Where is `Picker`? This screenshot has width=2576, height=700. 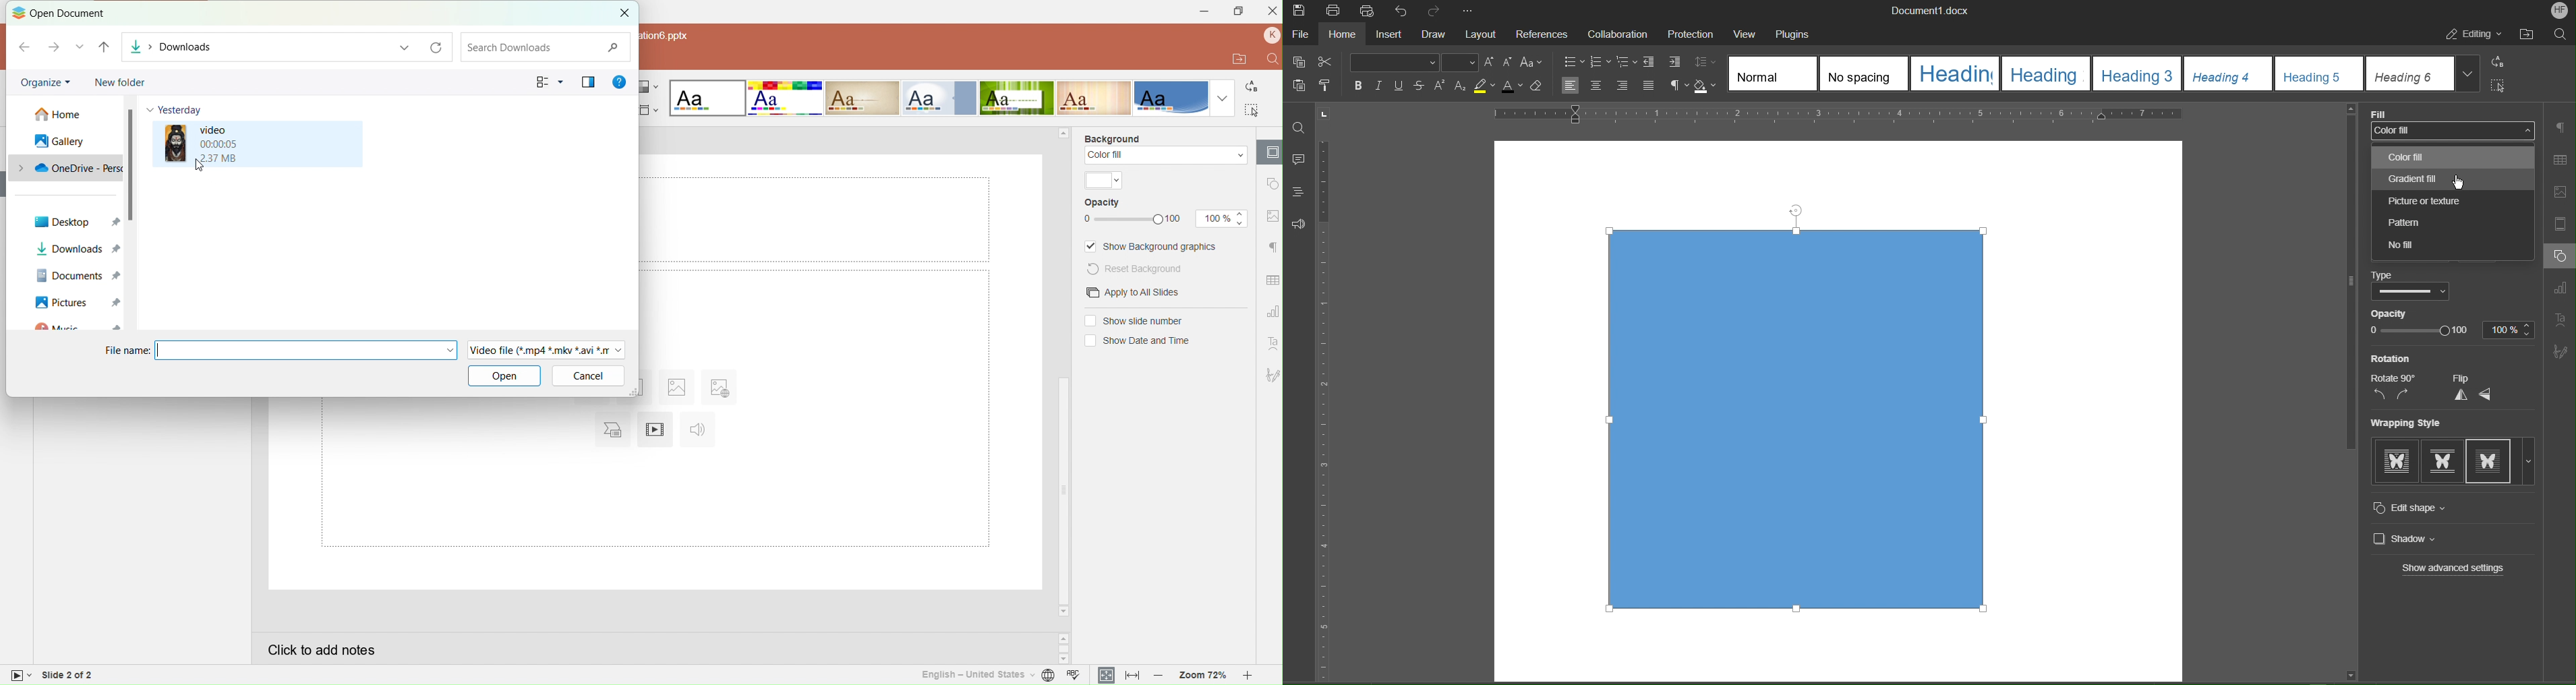
Picker is located at coordinates (2409, 292).